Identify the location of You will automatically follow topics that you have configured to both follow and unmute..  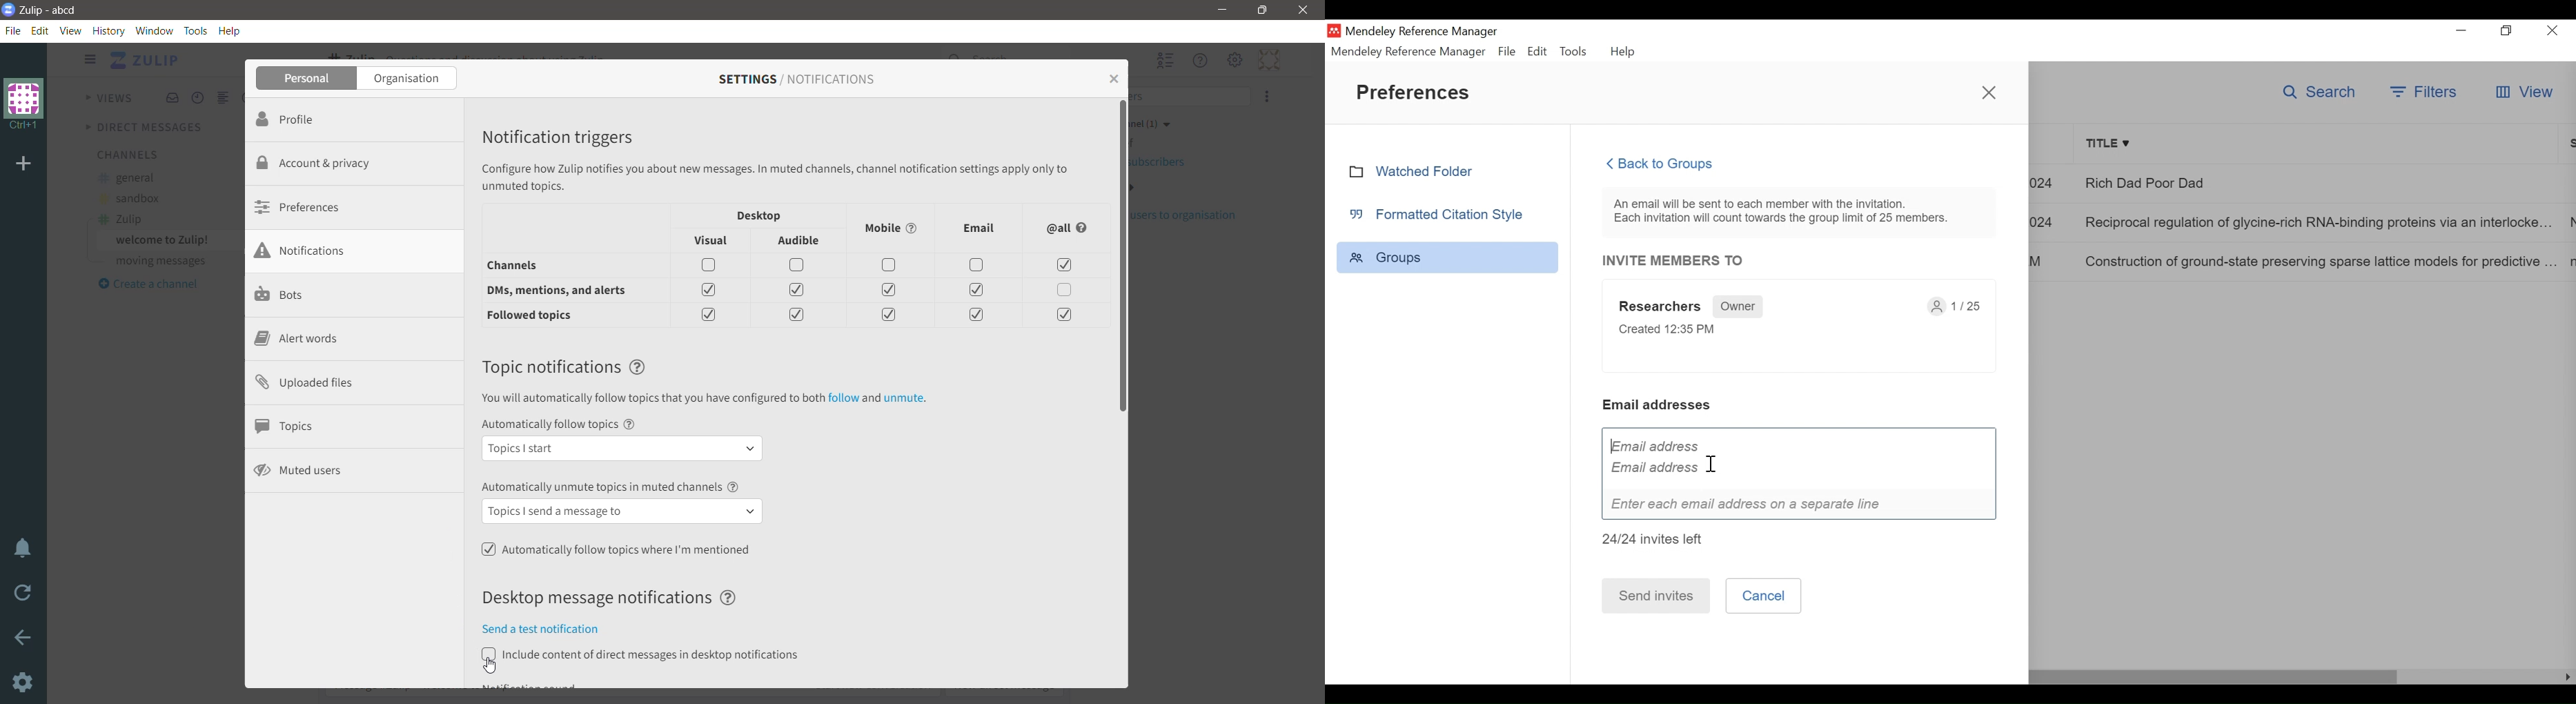
(702, 400).